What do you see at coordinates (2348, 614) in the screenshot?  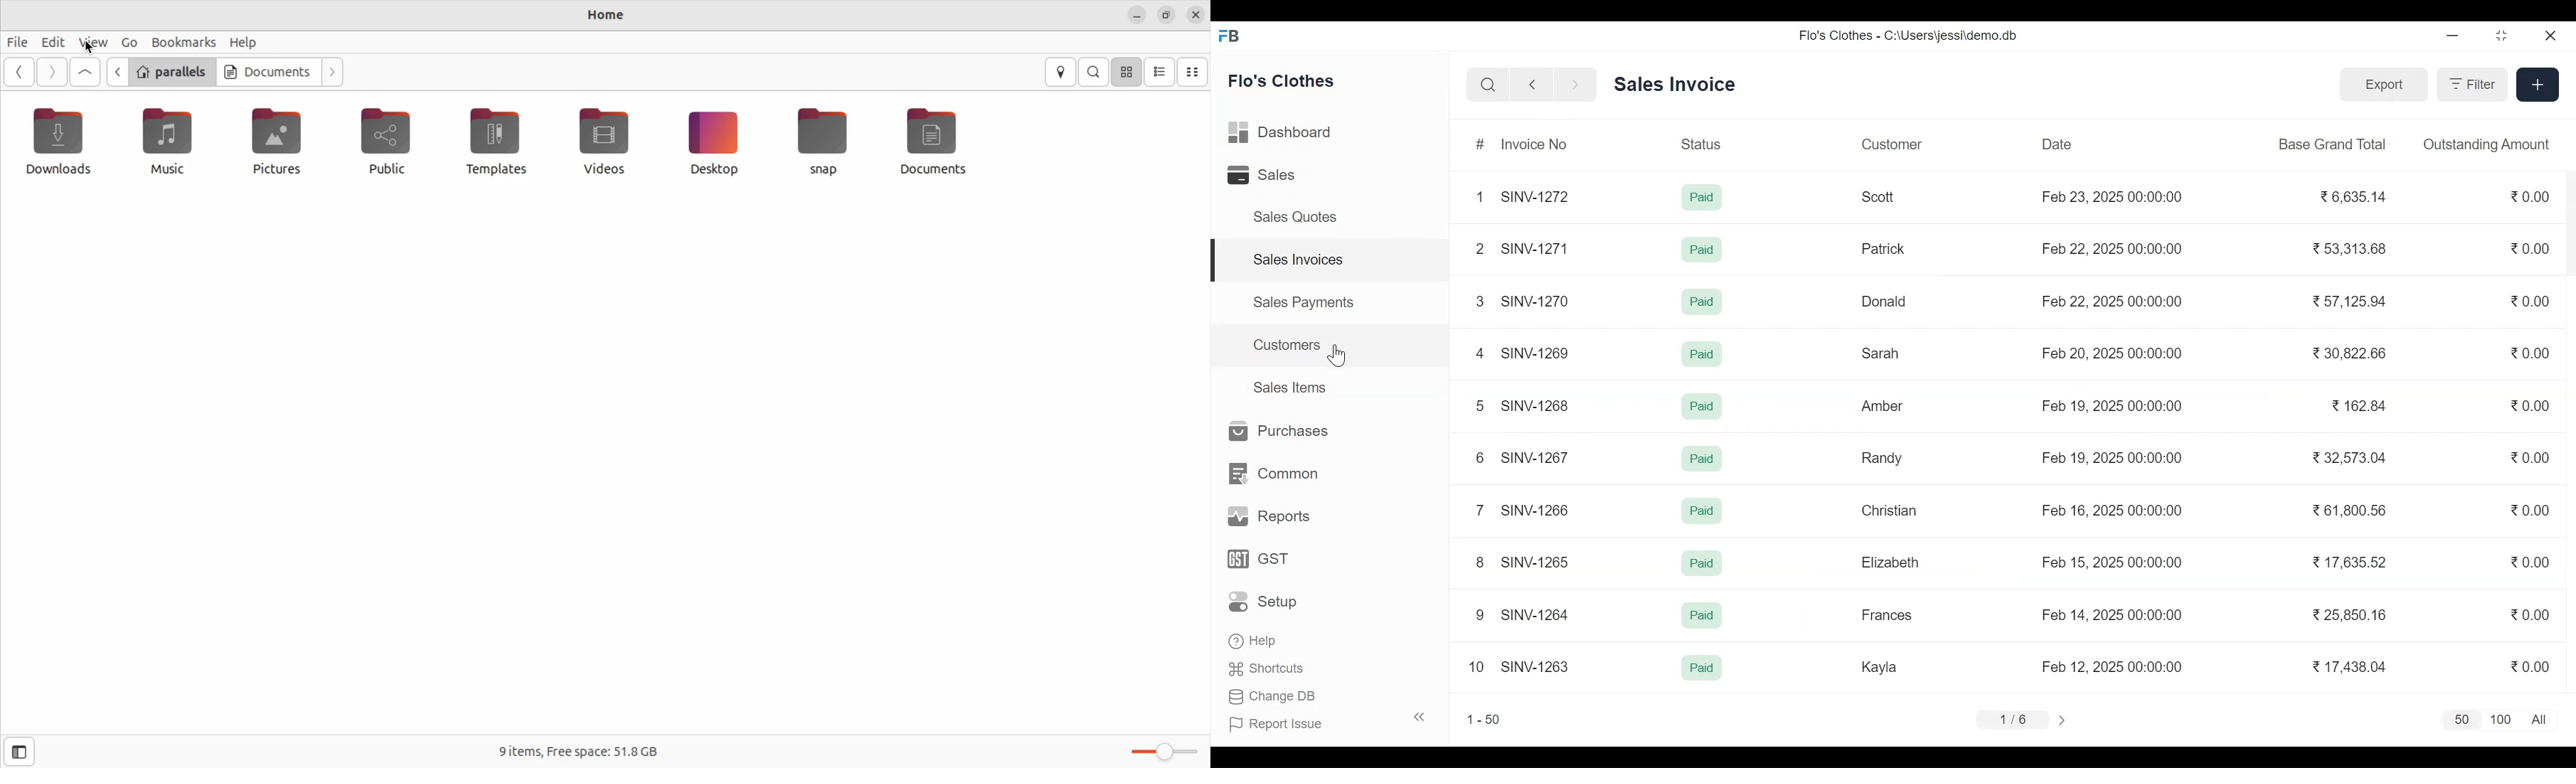 I see `25,850.16` at bounding box center [2348, 614].